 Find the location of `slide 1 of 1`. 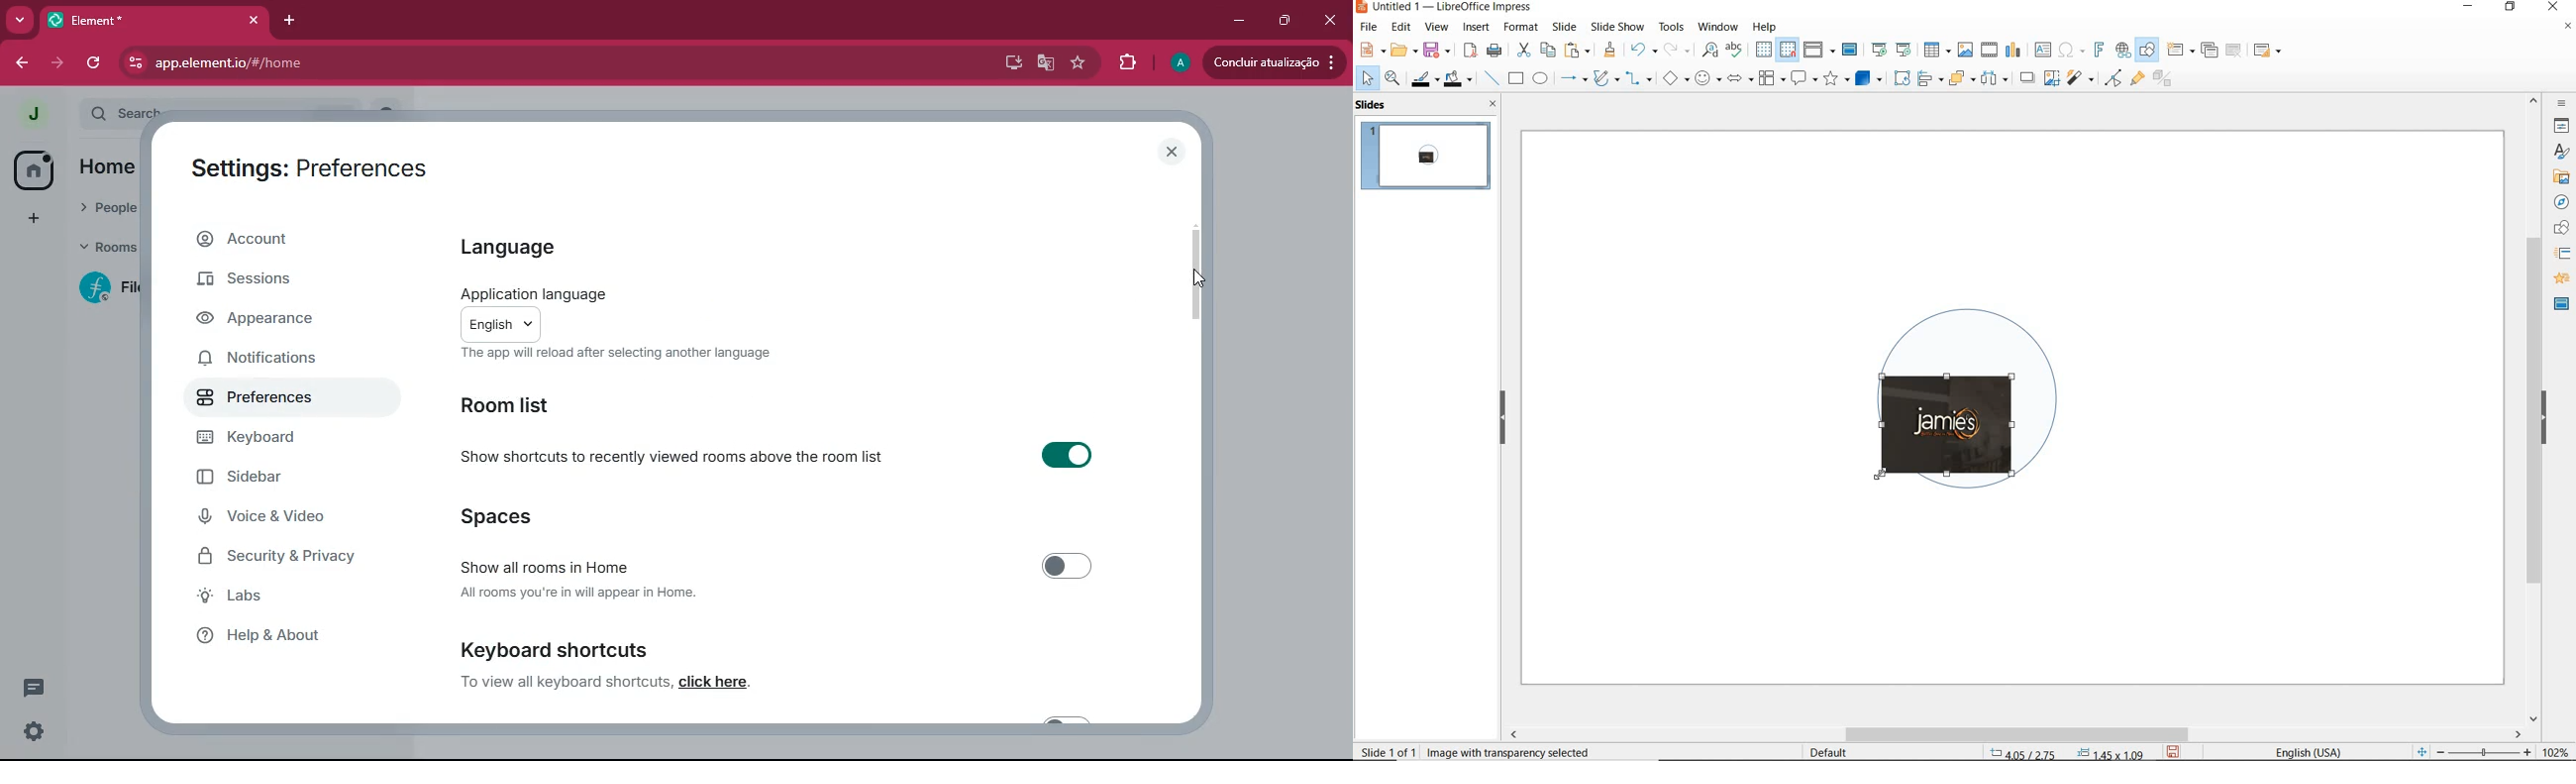

slide 1 of 1 is located at coordinates (1389, 749).